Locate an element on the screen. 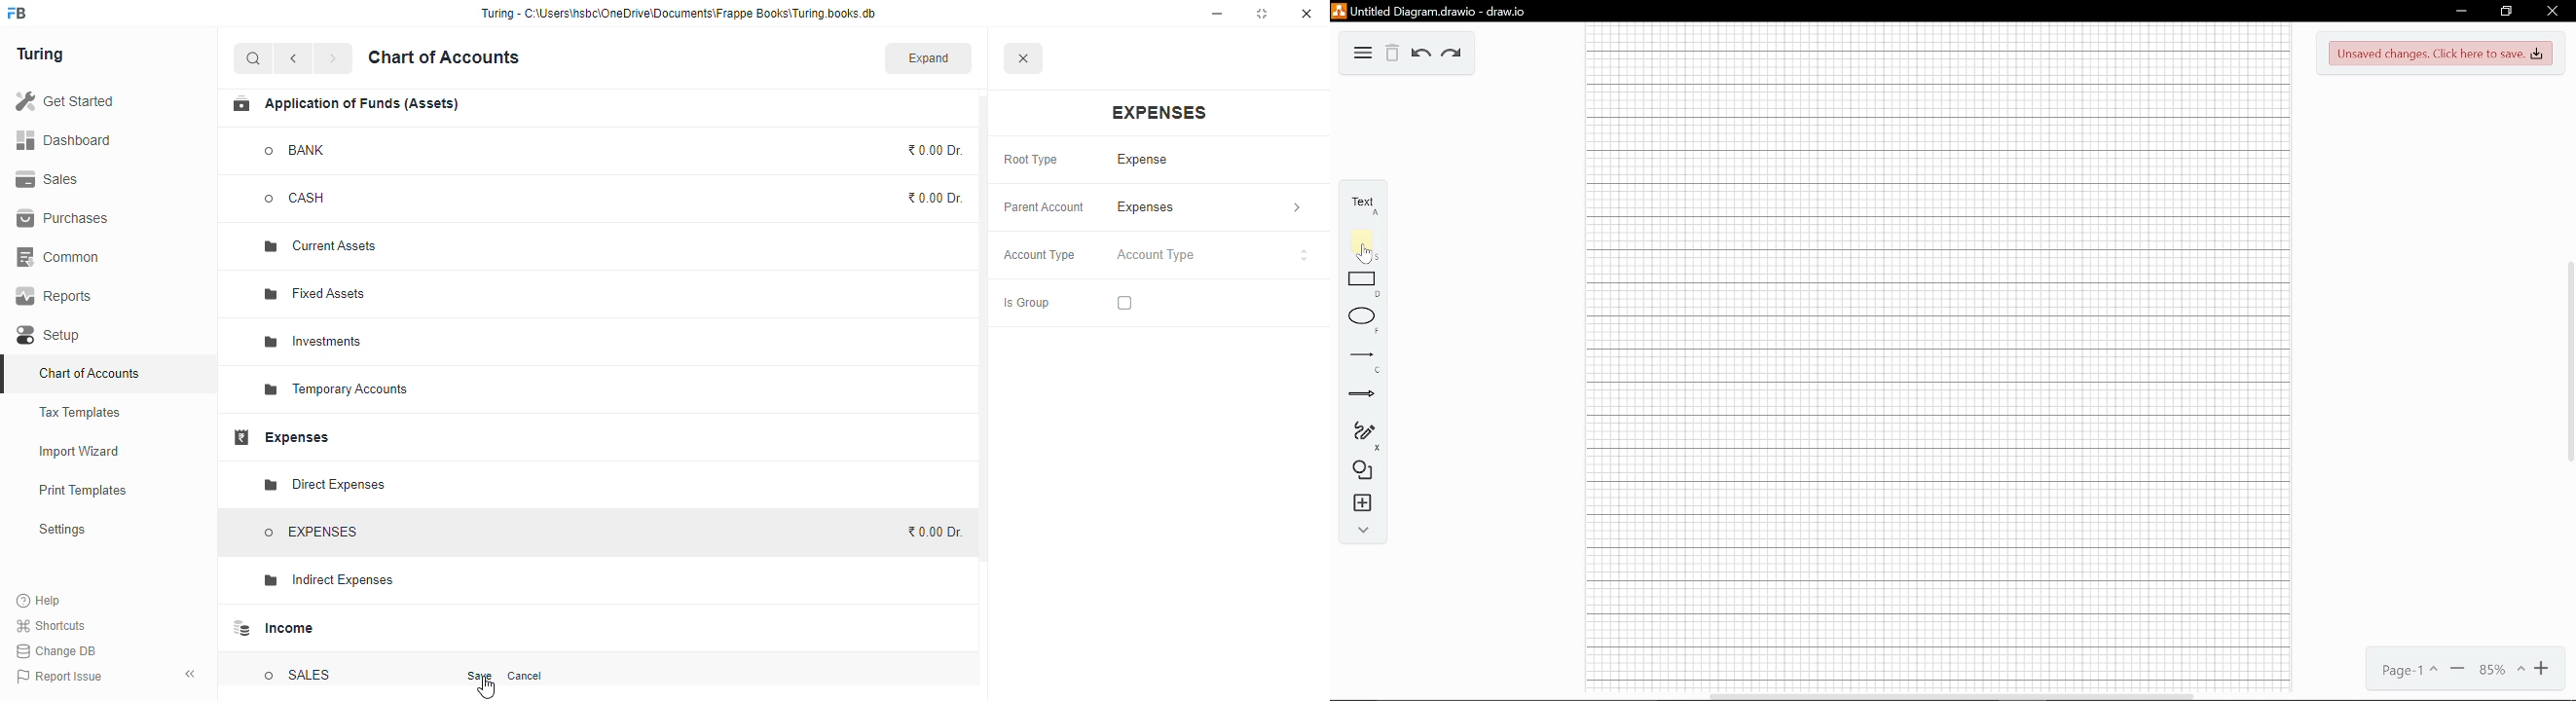 This screenshot has width=2576, height=728. direct expenses is located at coordinates (323, 485).